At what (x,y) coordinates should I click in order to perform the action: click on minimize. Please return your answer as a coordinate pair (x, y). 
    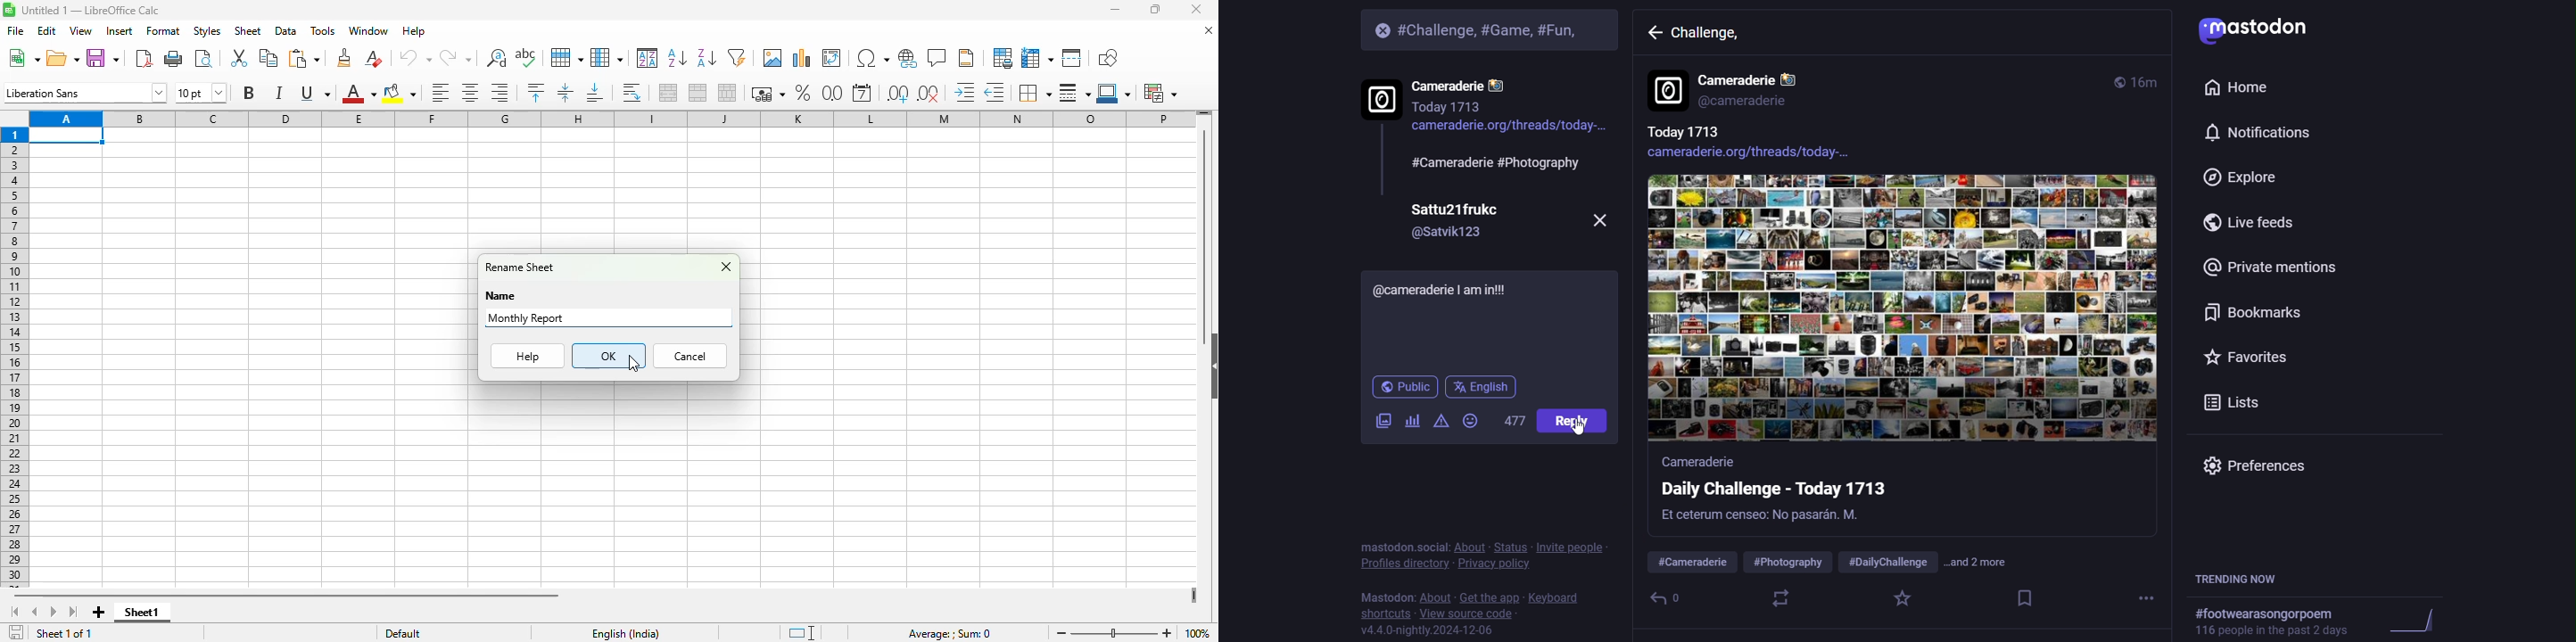
    Looking at the image, I should click on (1113, 10).